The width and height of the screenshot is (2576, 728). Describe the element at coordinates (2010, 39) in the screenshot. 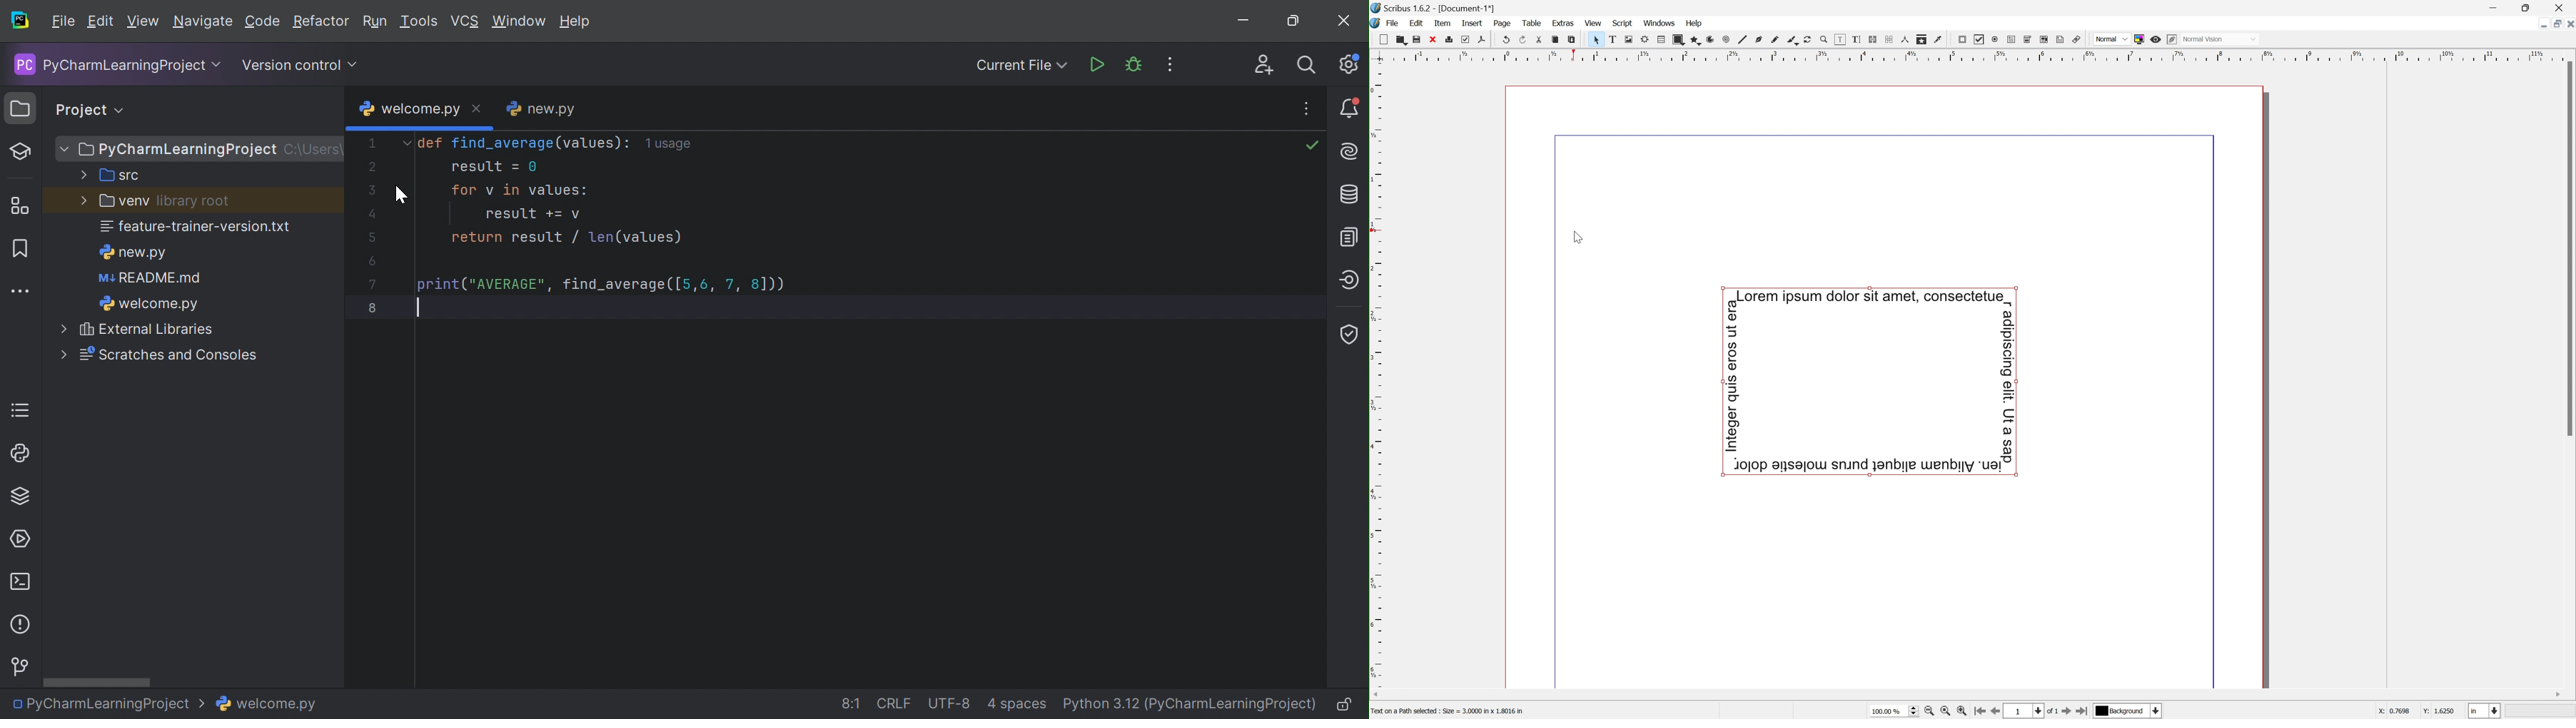

I see `PDF text field` at that location.